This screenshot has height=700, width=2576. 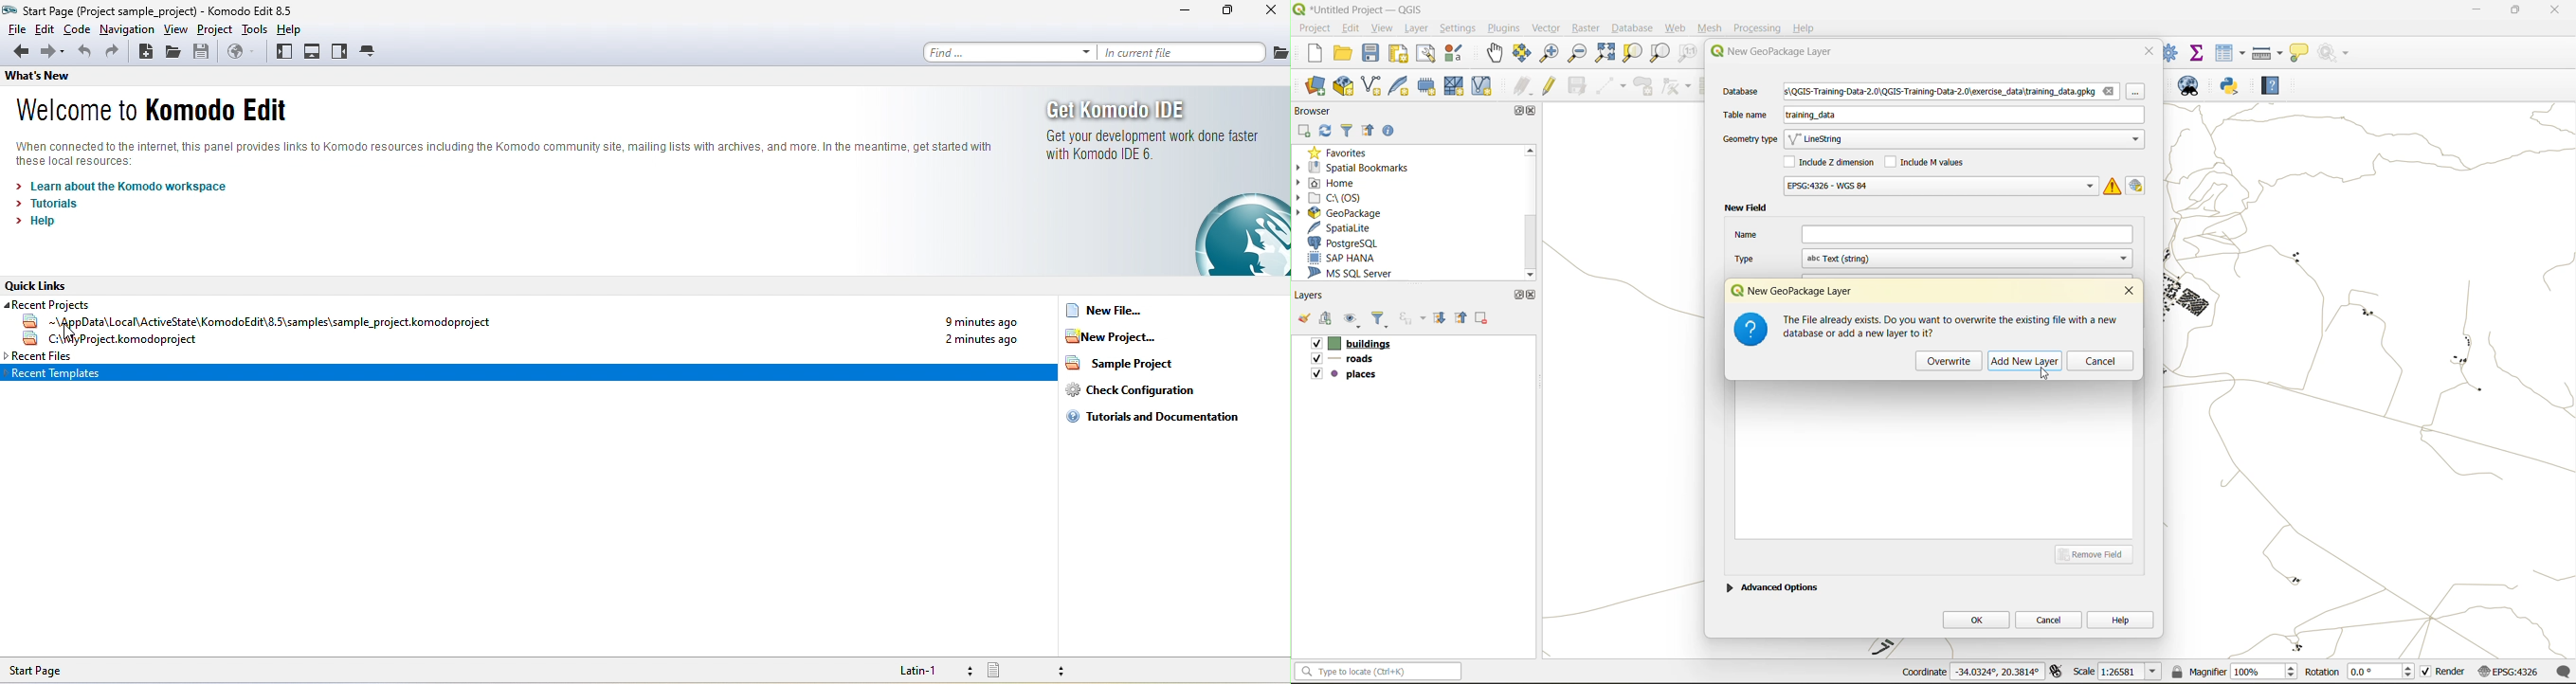 I want to click on plugins, so click(x=1503, y=28).